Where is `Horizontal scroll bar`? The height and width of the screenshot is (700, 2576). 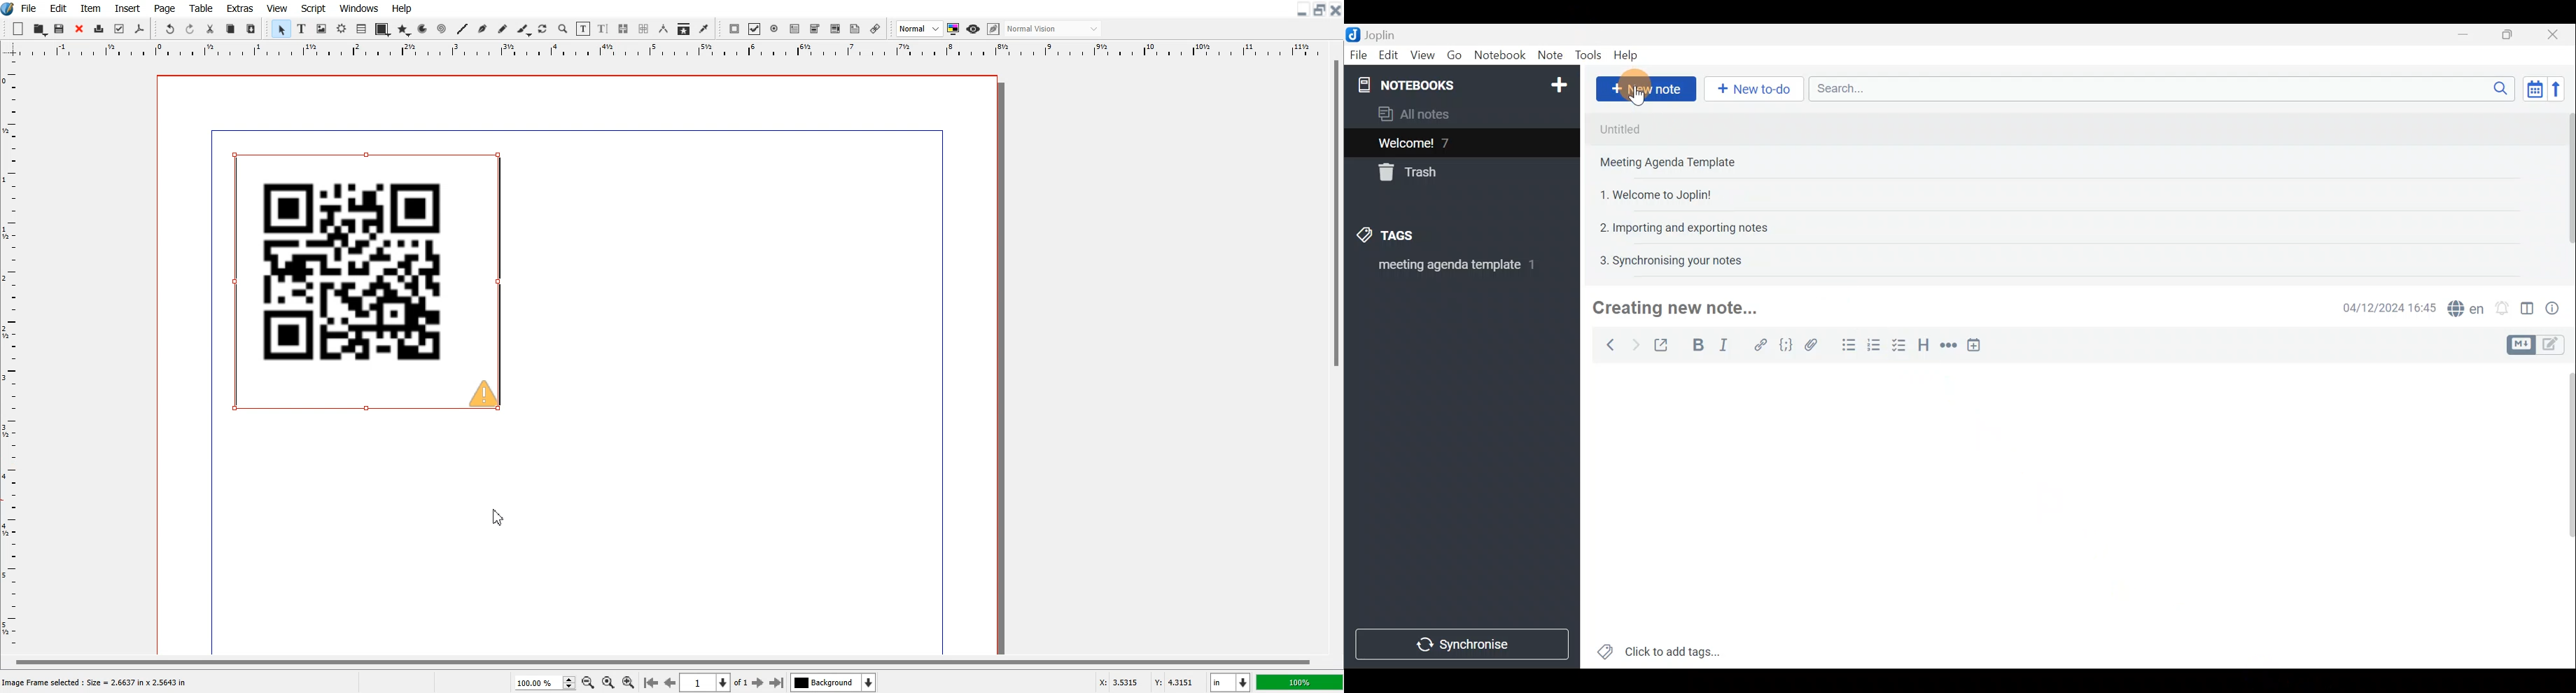 Horizontal scroll bar is located at coordinates (659, 660).